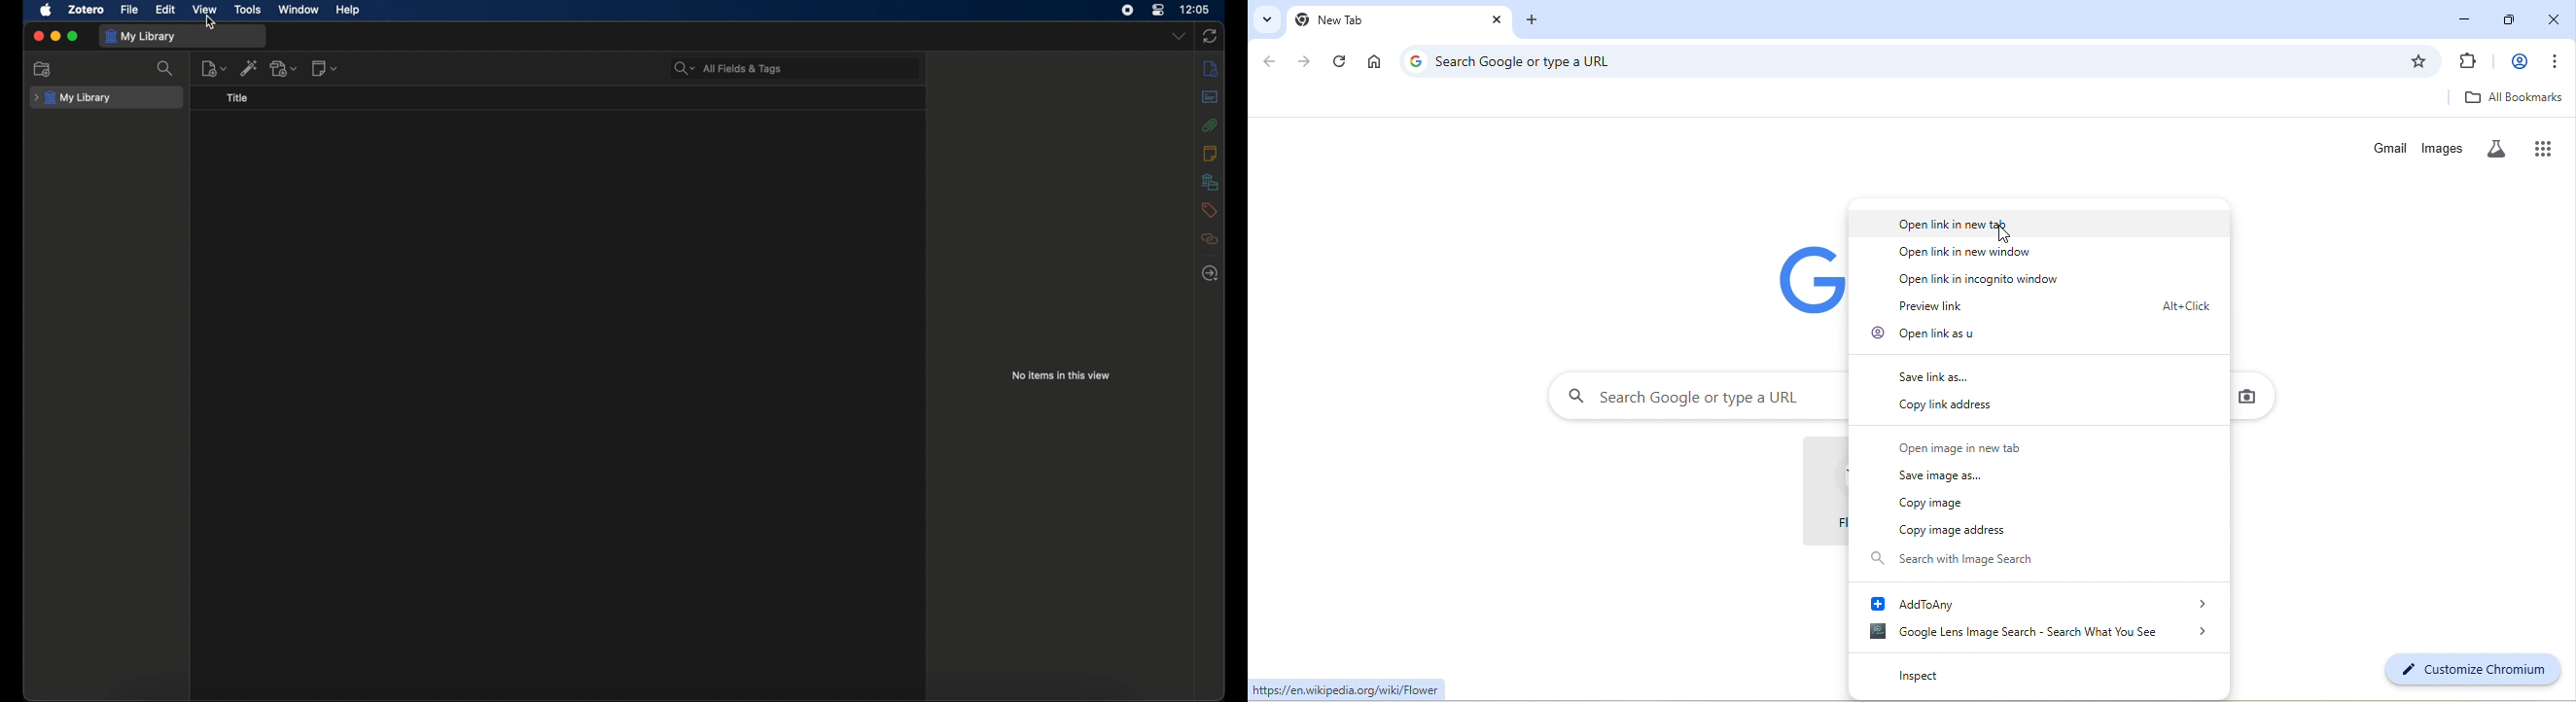 The image size is (2576, 728). What do you see at coordinates (1539, 21) in the screenshot?
I see `new tab` at bounding box center [1539, 21].